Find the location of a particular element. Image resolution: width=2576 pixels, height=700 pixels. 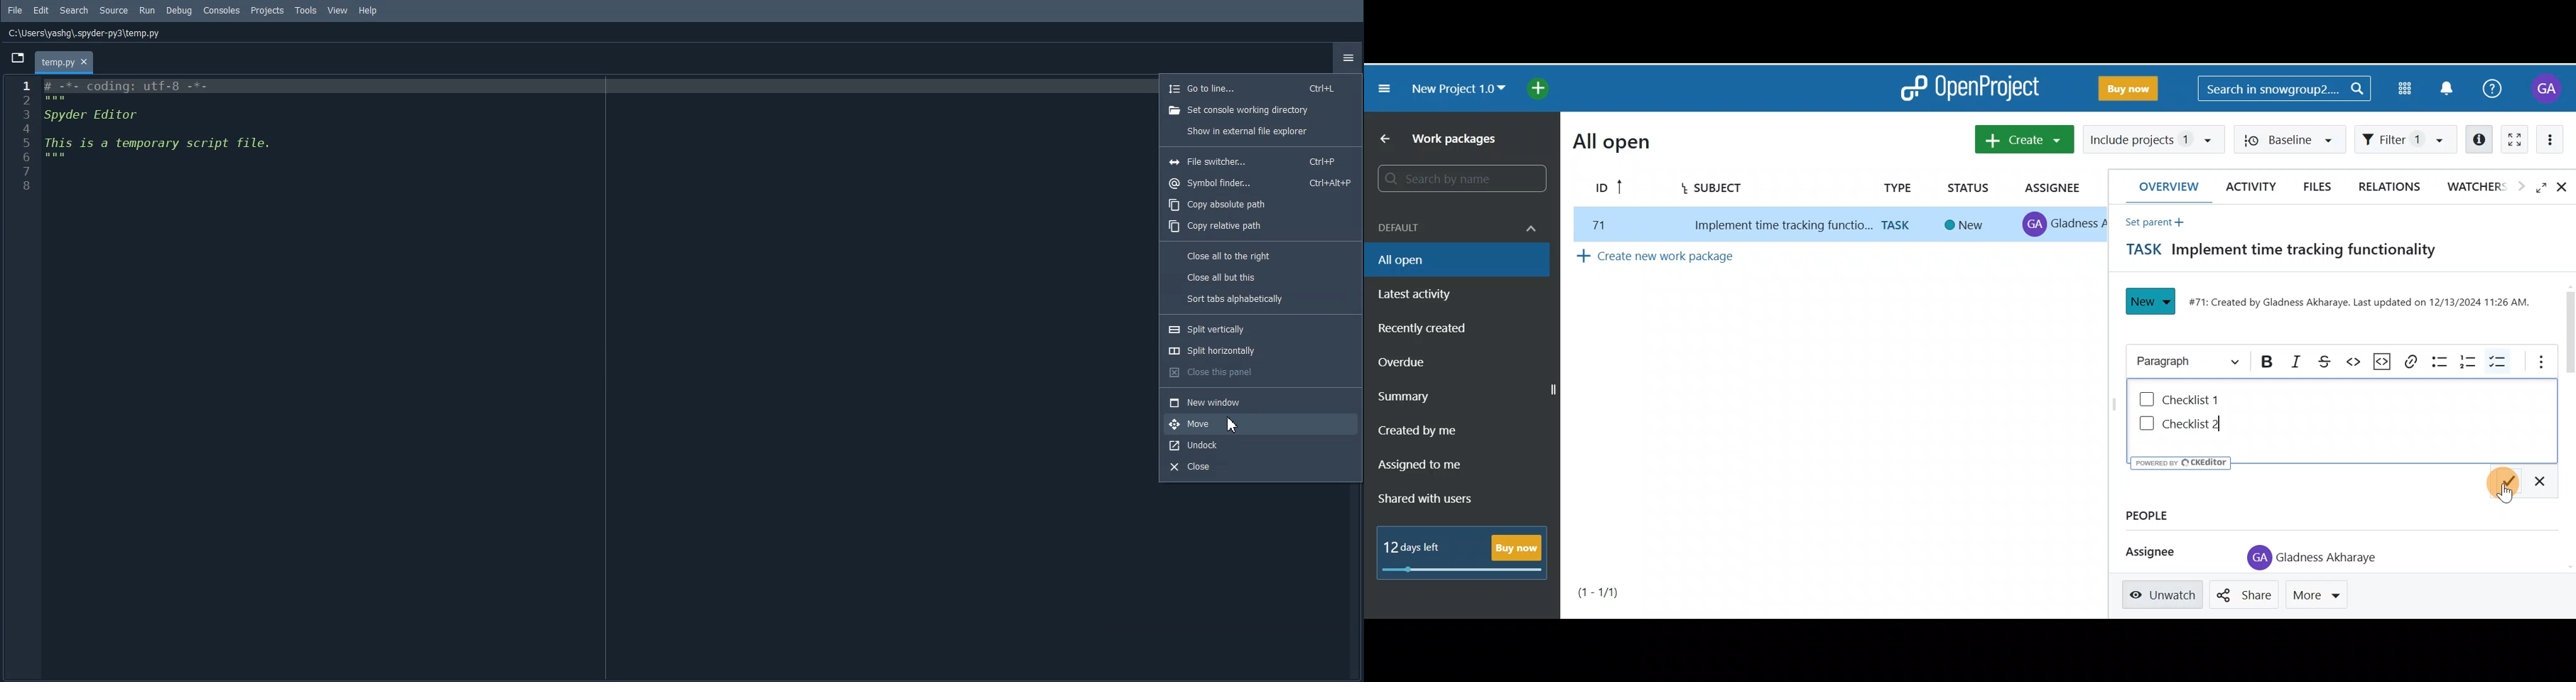

Type is located at coordinates (1895, 186).